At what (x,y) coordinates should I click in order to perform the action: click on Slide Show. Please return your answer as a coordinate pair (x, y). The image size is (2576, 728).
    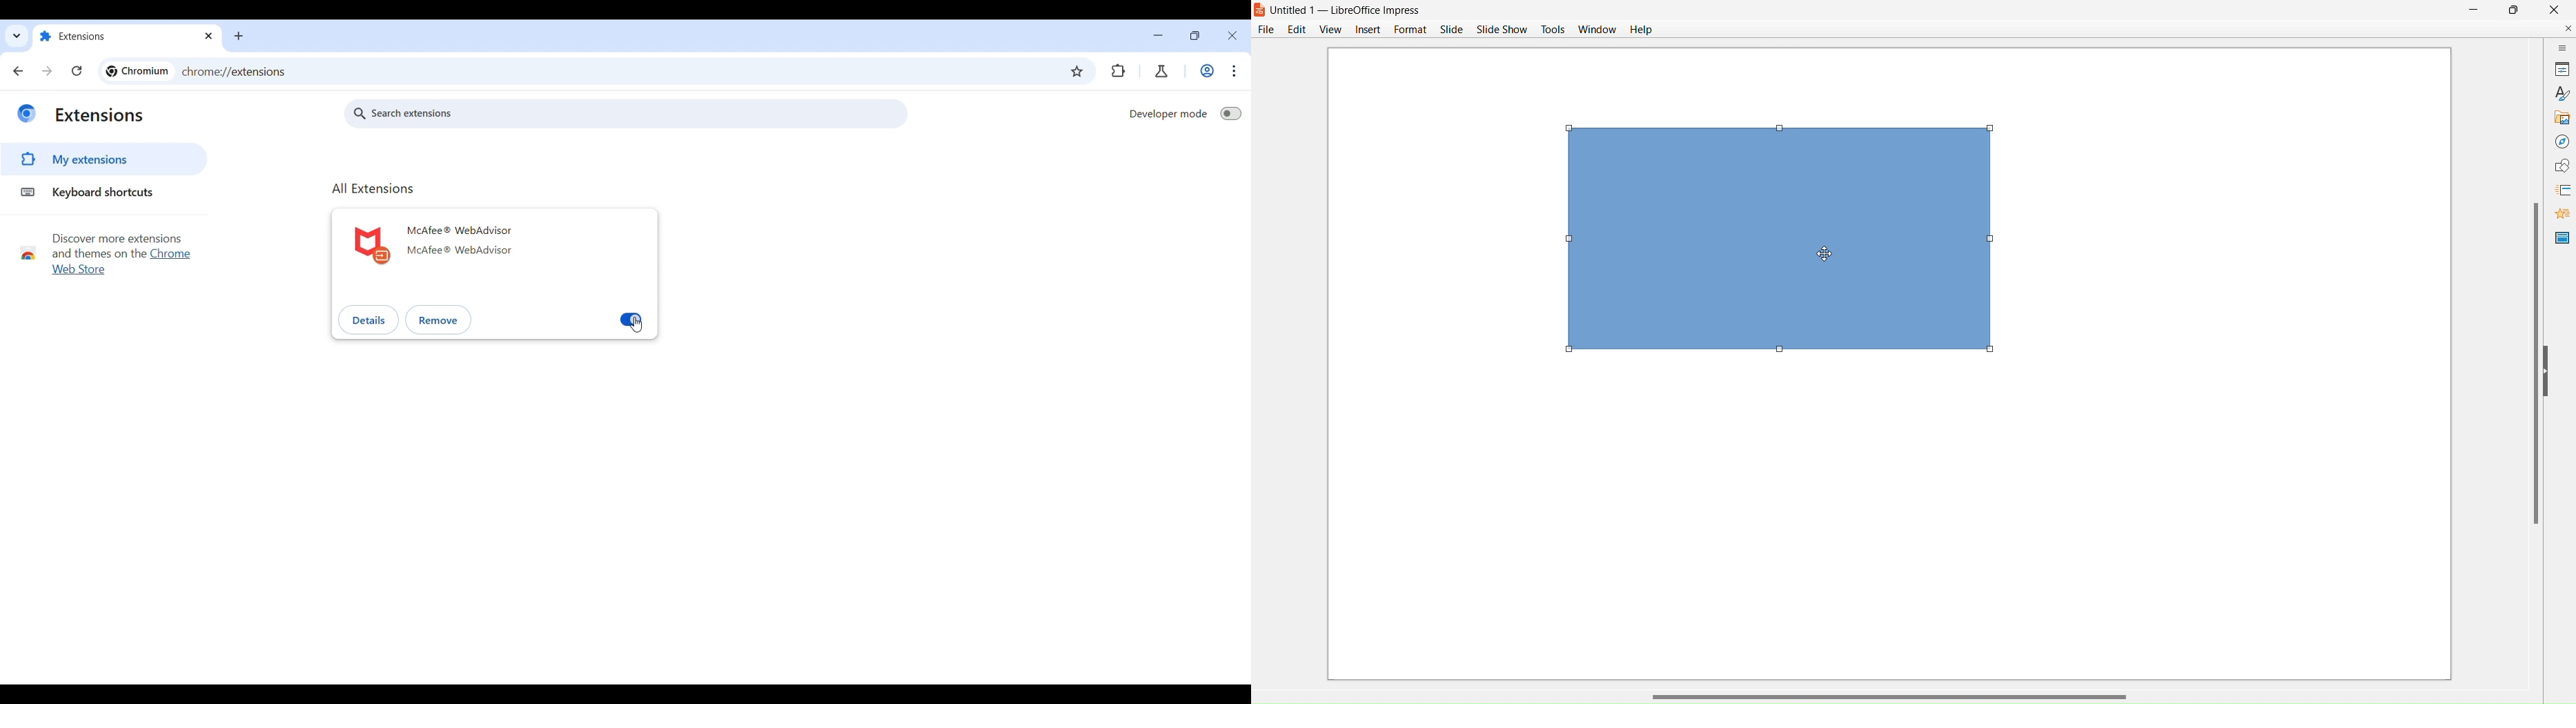
    Looking at the image, I should click on (1503, 28).